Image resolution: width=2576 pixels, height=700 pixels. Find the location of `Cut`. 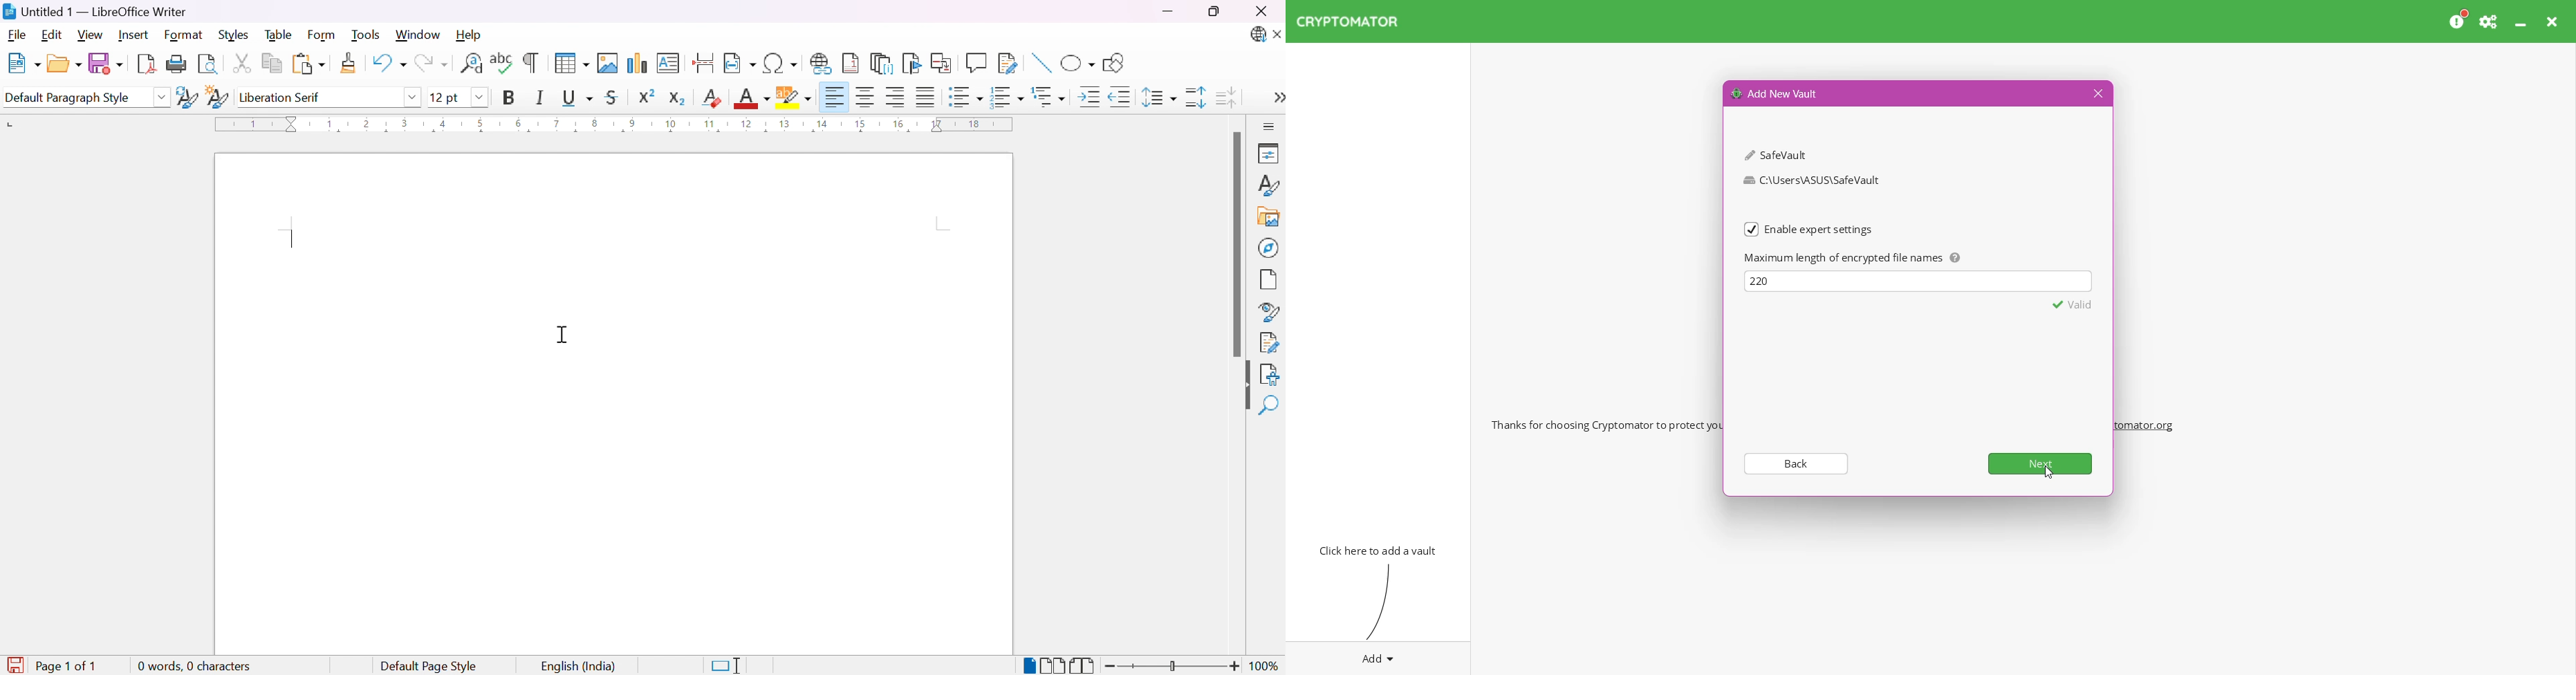

Cut is located at coordinates (240, 62).